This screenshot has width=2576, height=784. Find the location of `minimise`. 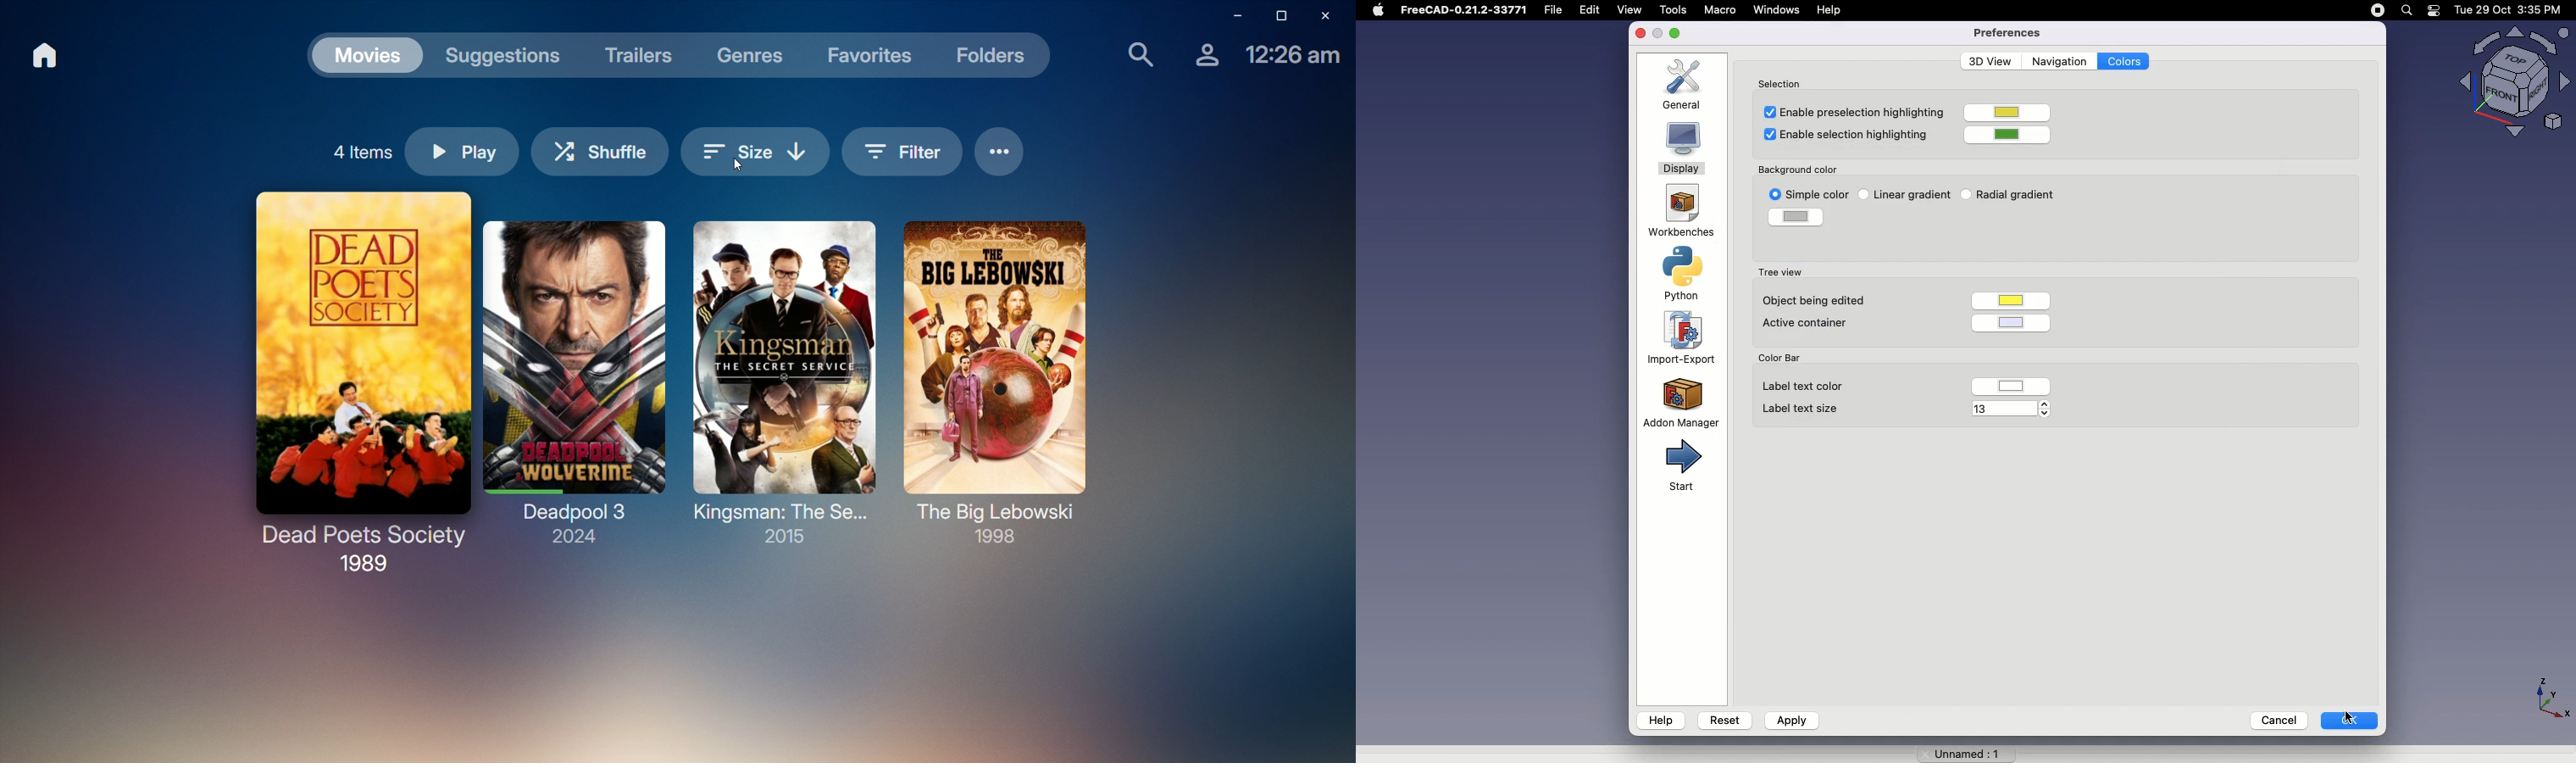

minimise is located at coordinates (1657, 35).